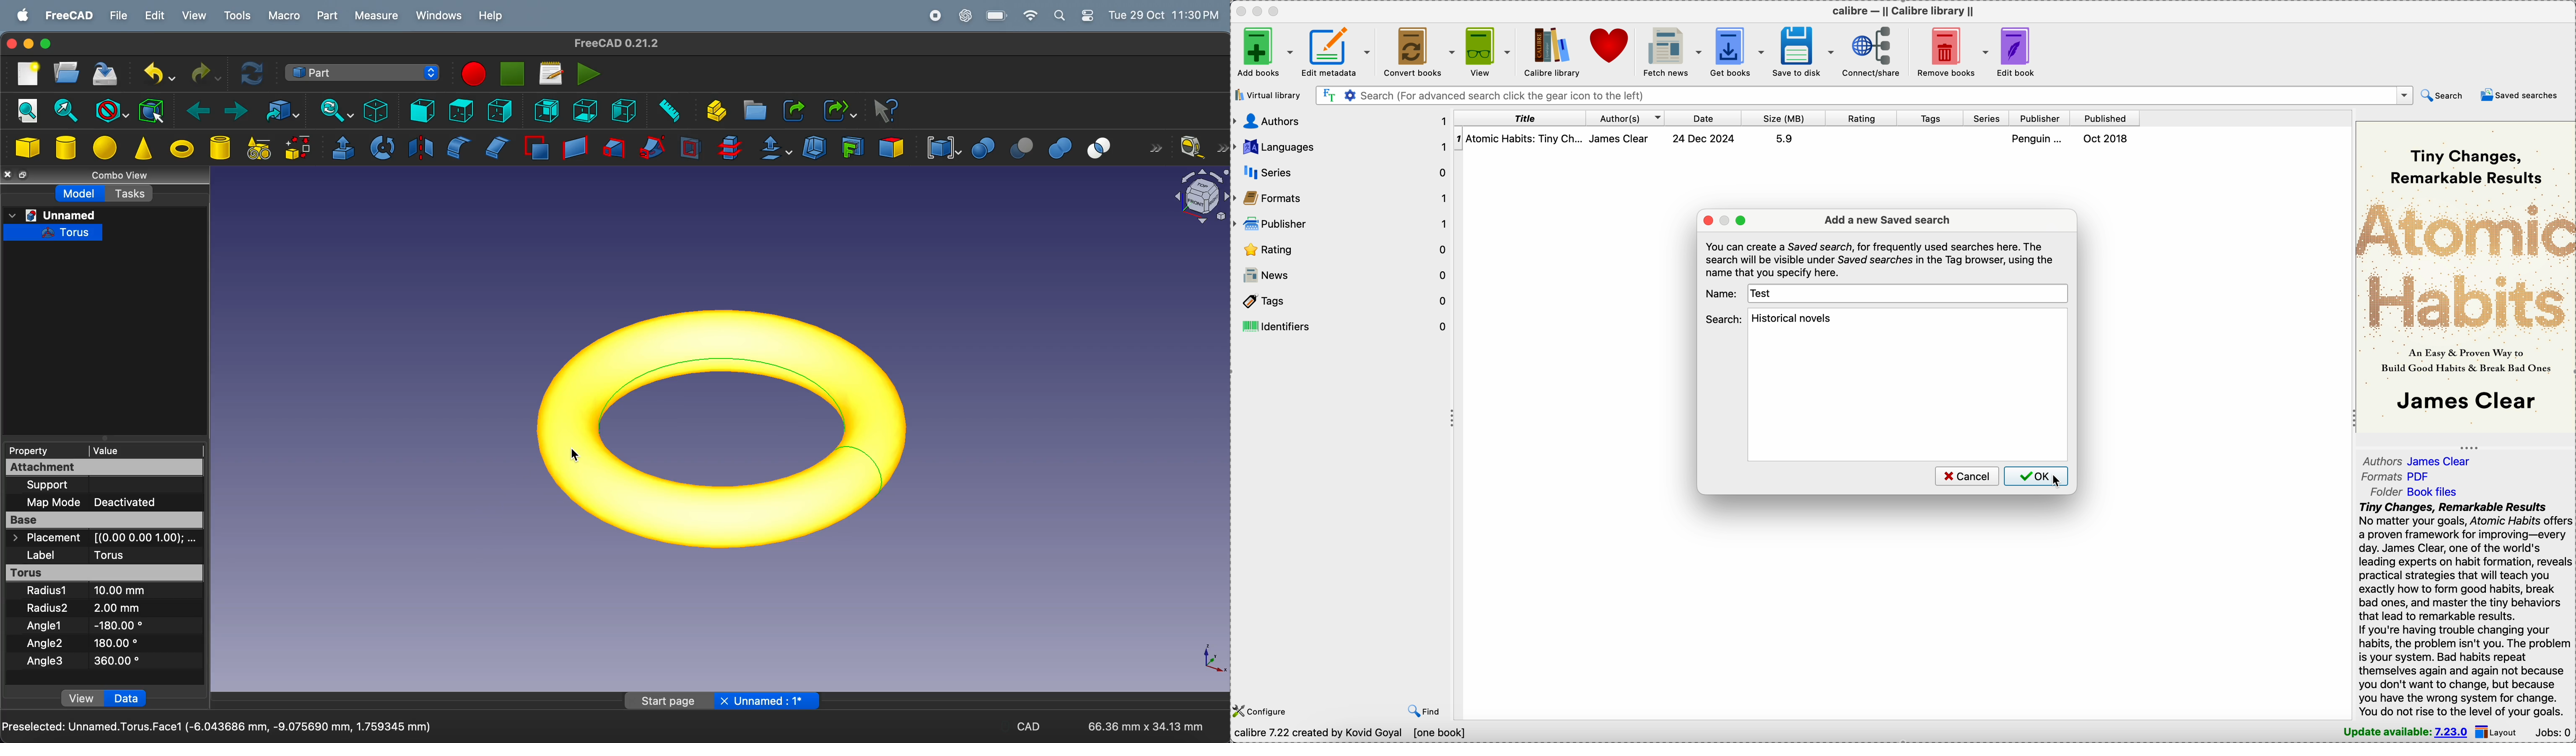 This screenshot has width=2576, height=756. What do you see at coordinates (1338, 50) in the screenshot?
I see `edit metadata` at bounding box center [1338, 50].